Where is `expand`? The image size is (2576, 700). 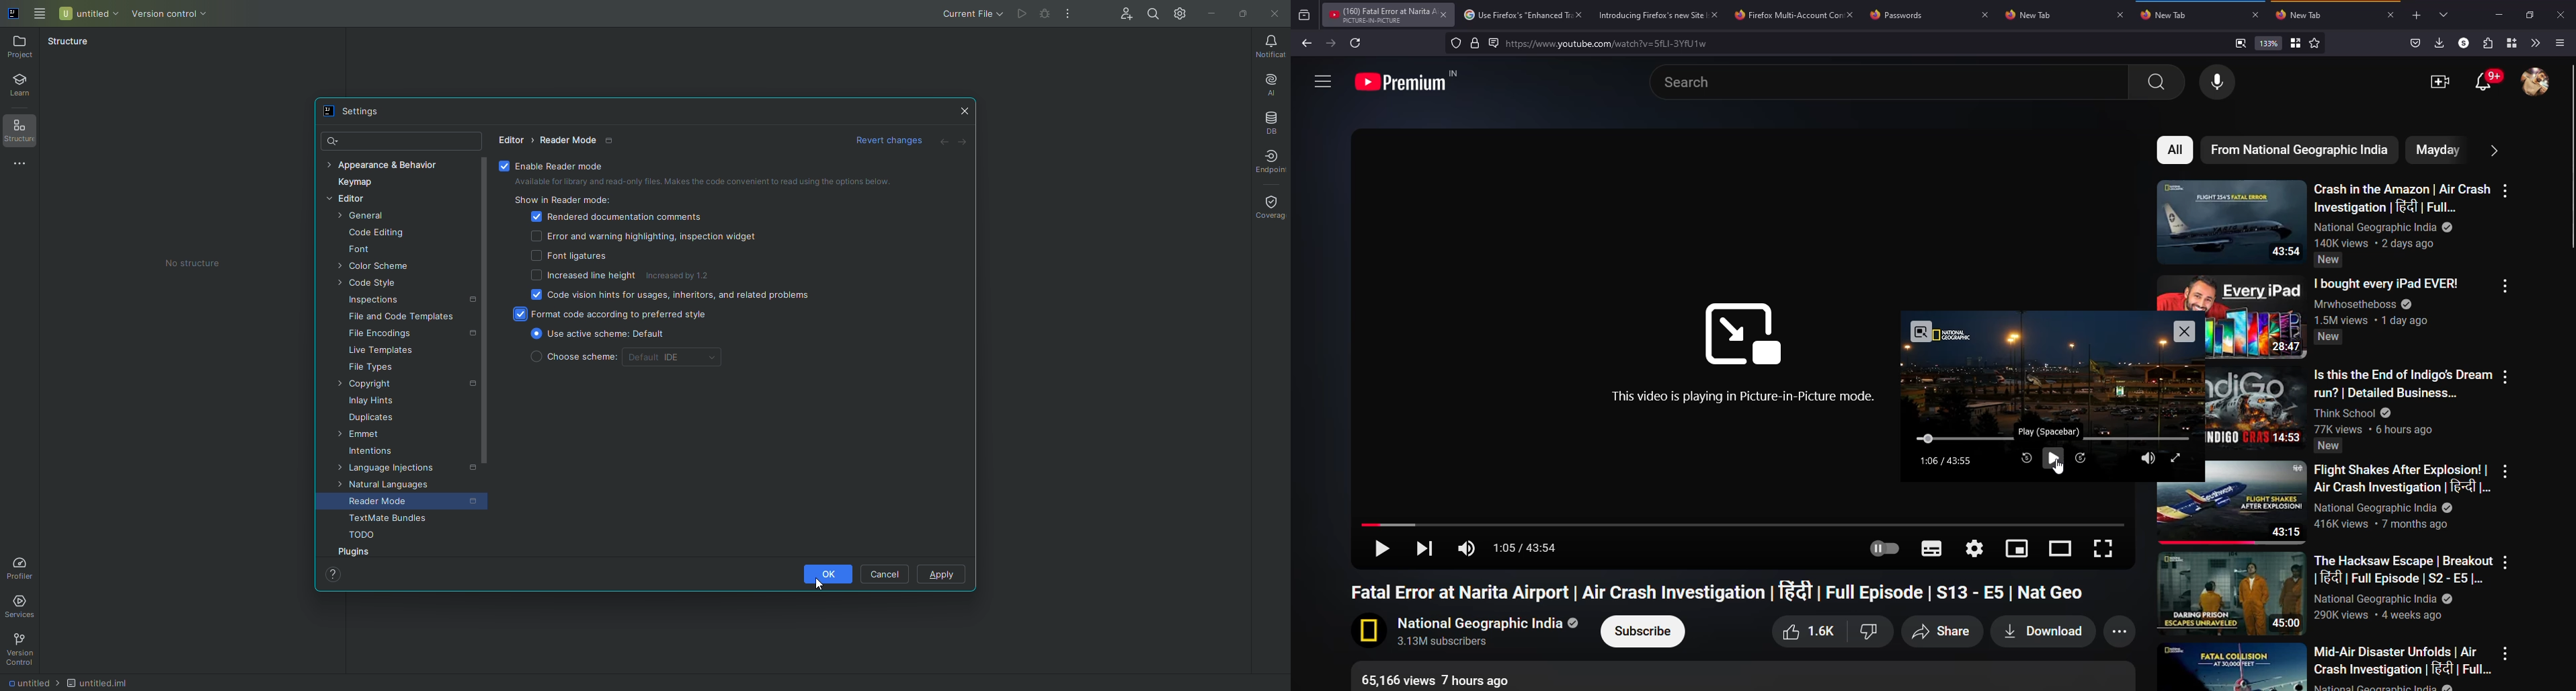
expand is located at coordinates (2176, 457).